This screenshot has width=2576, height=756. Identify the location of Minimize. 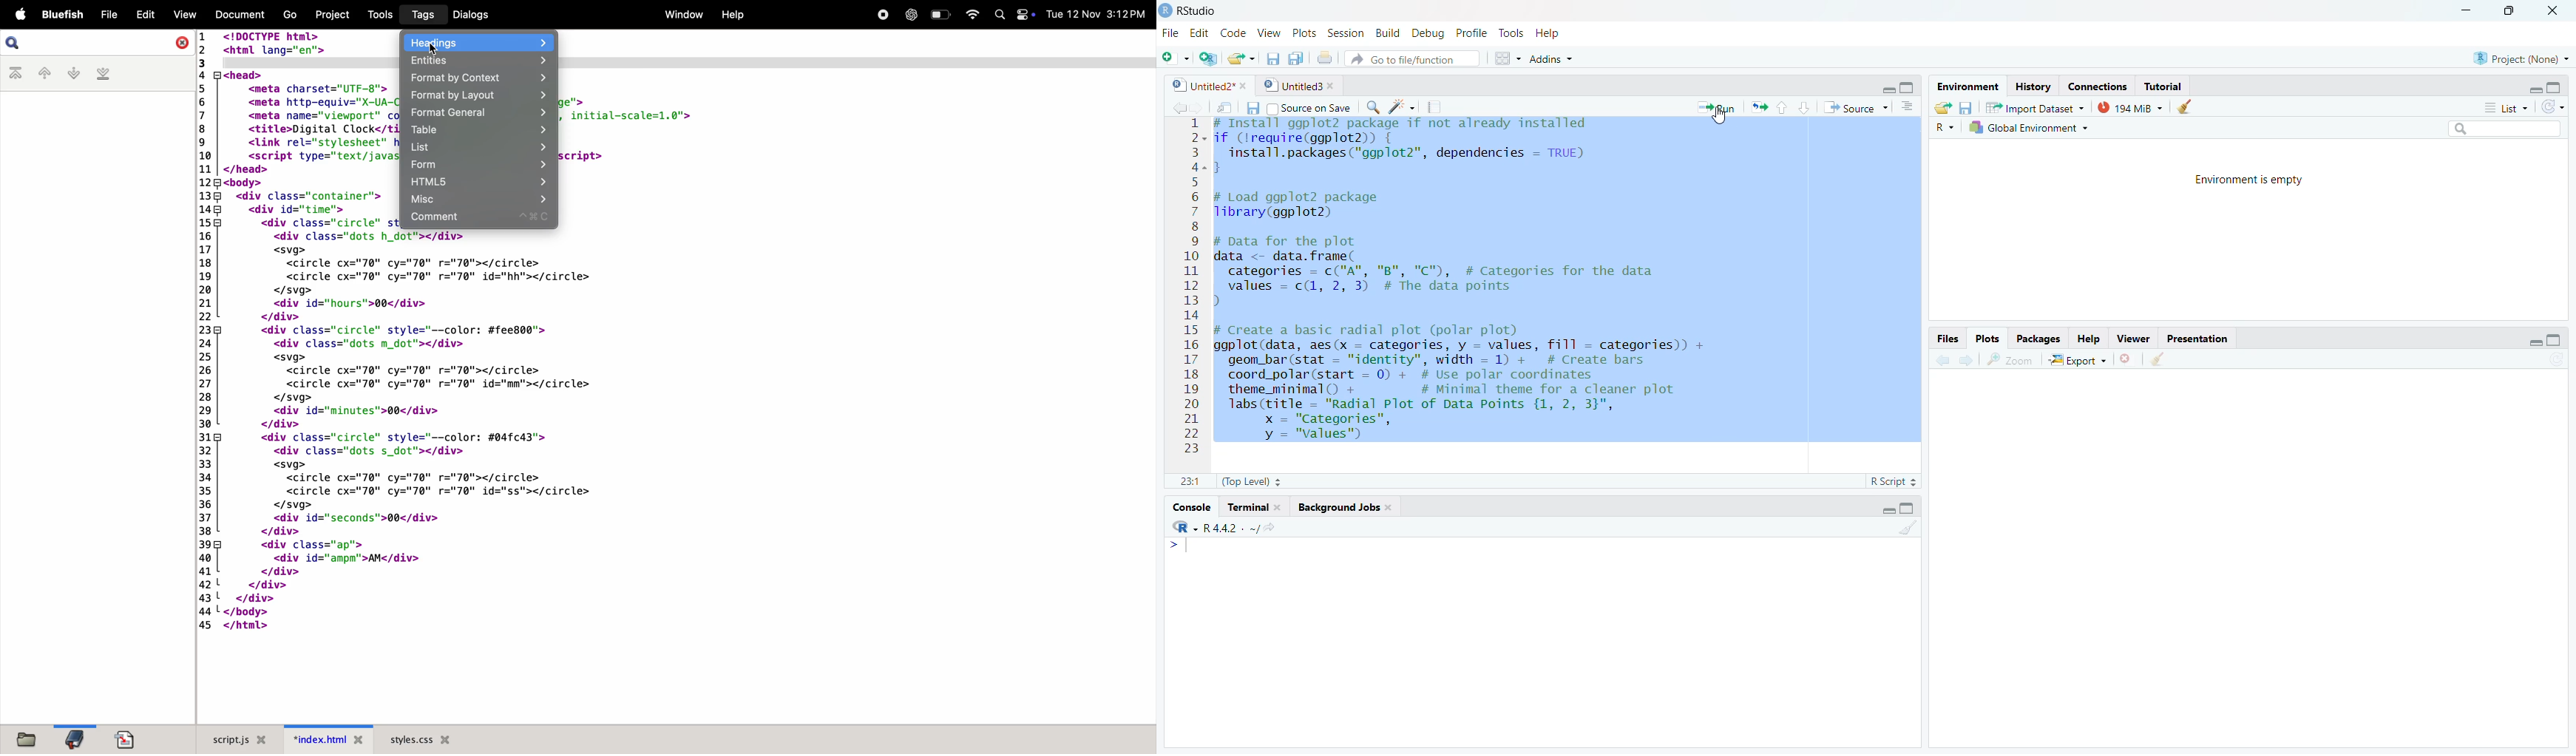
(2469, 11).